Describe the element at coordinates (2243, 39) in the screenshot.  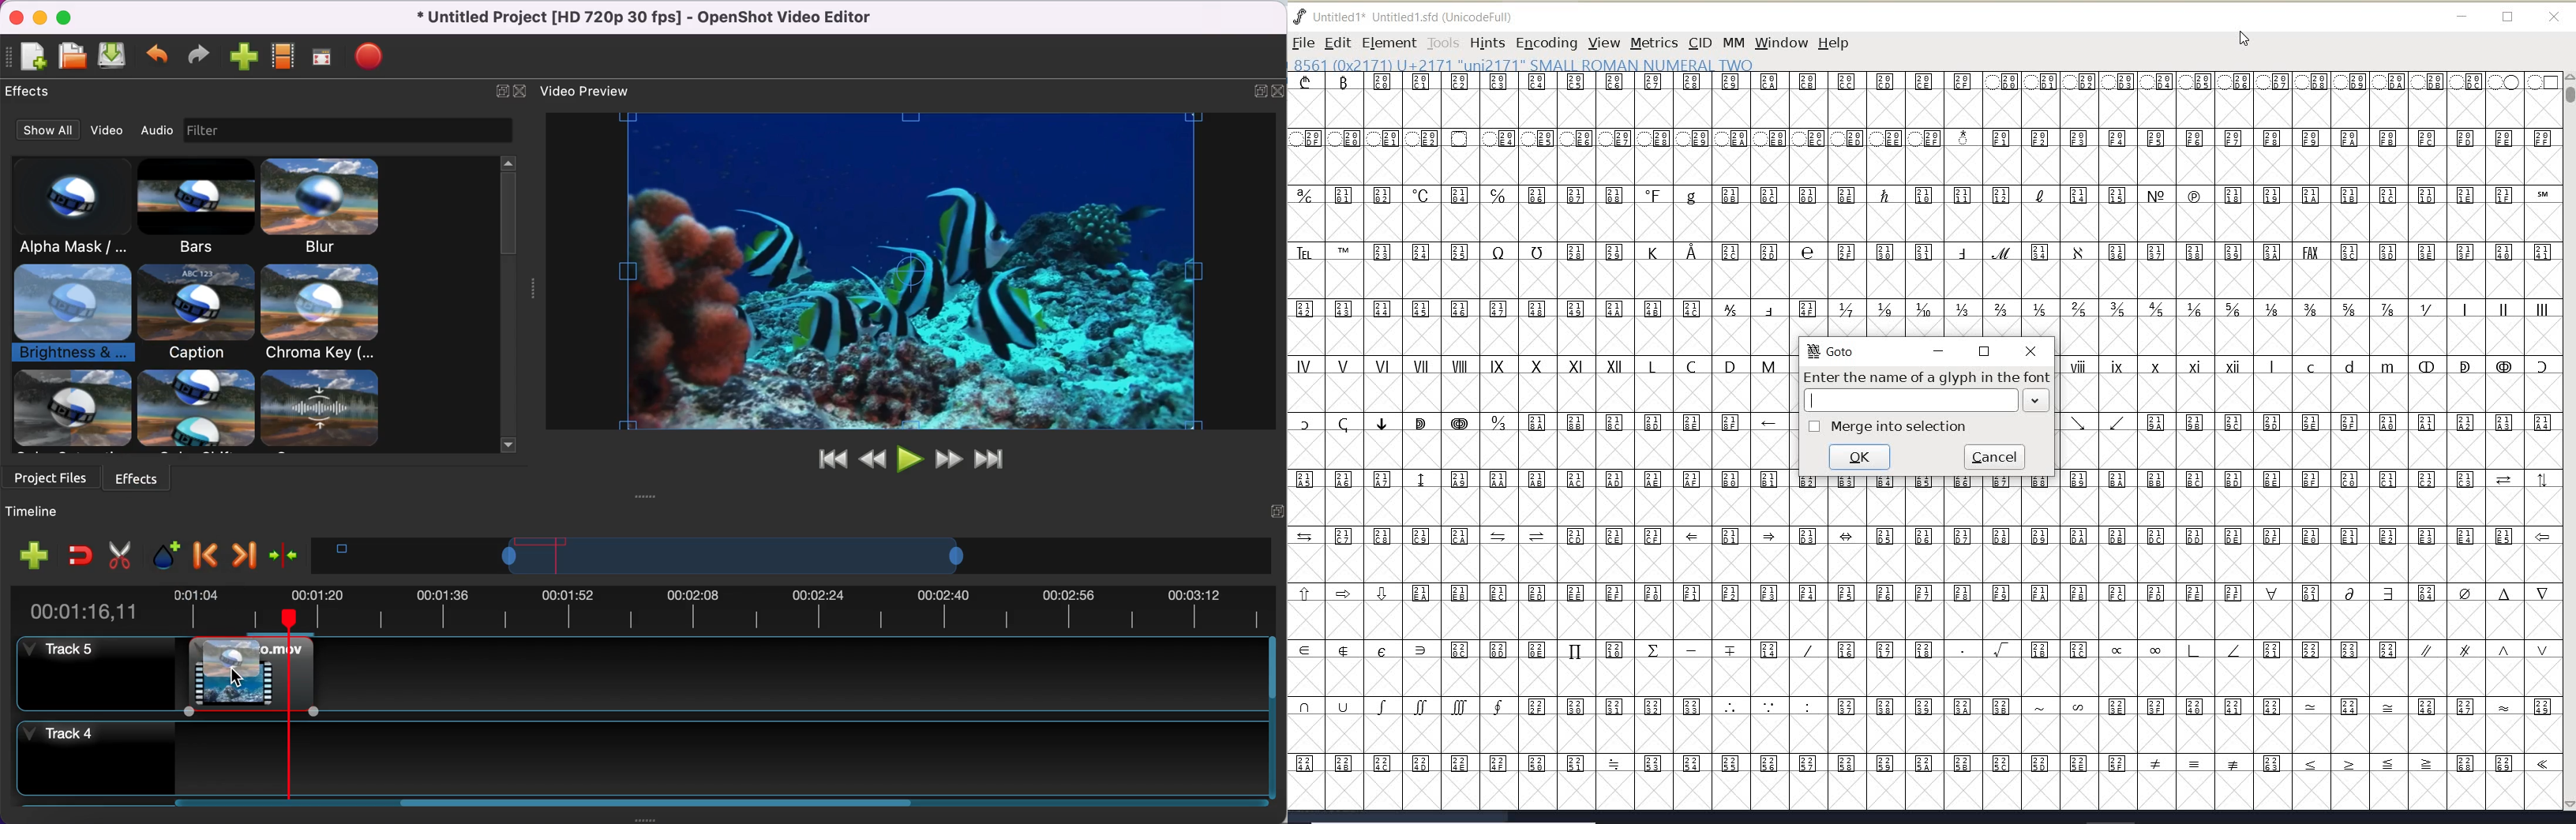
I see `CURSOR` at that location.